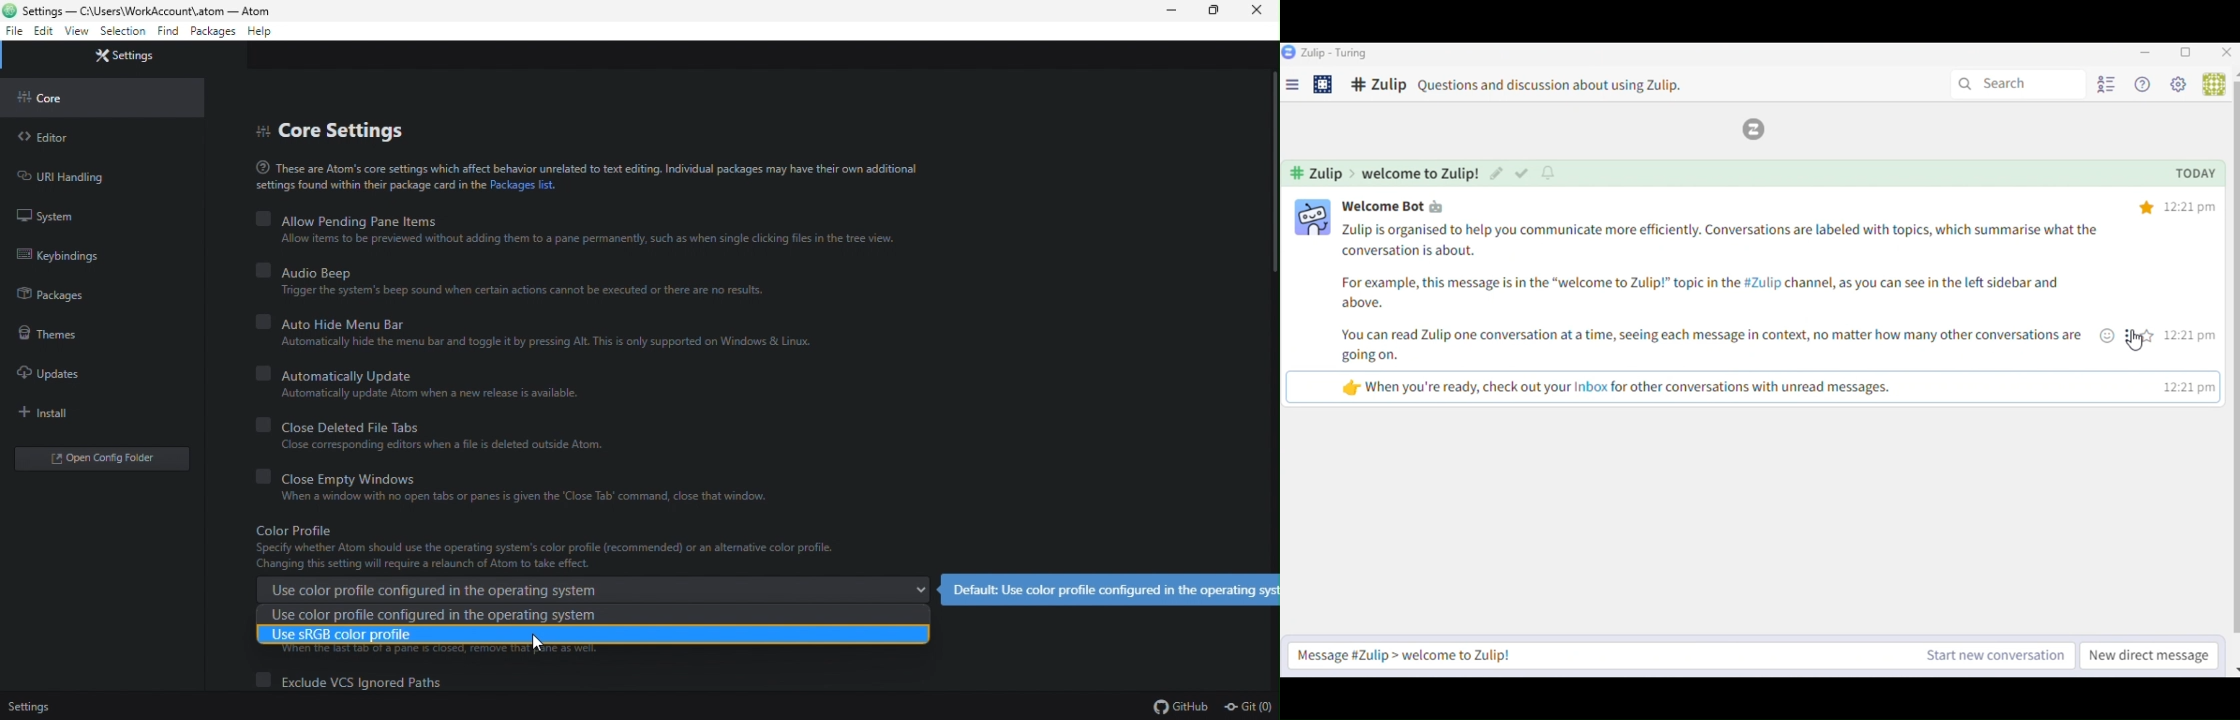  Describe the element at coordinates (51, 413) in the screenshot. I see `install` at that location.